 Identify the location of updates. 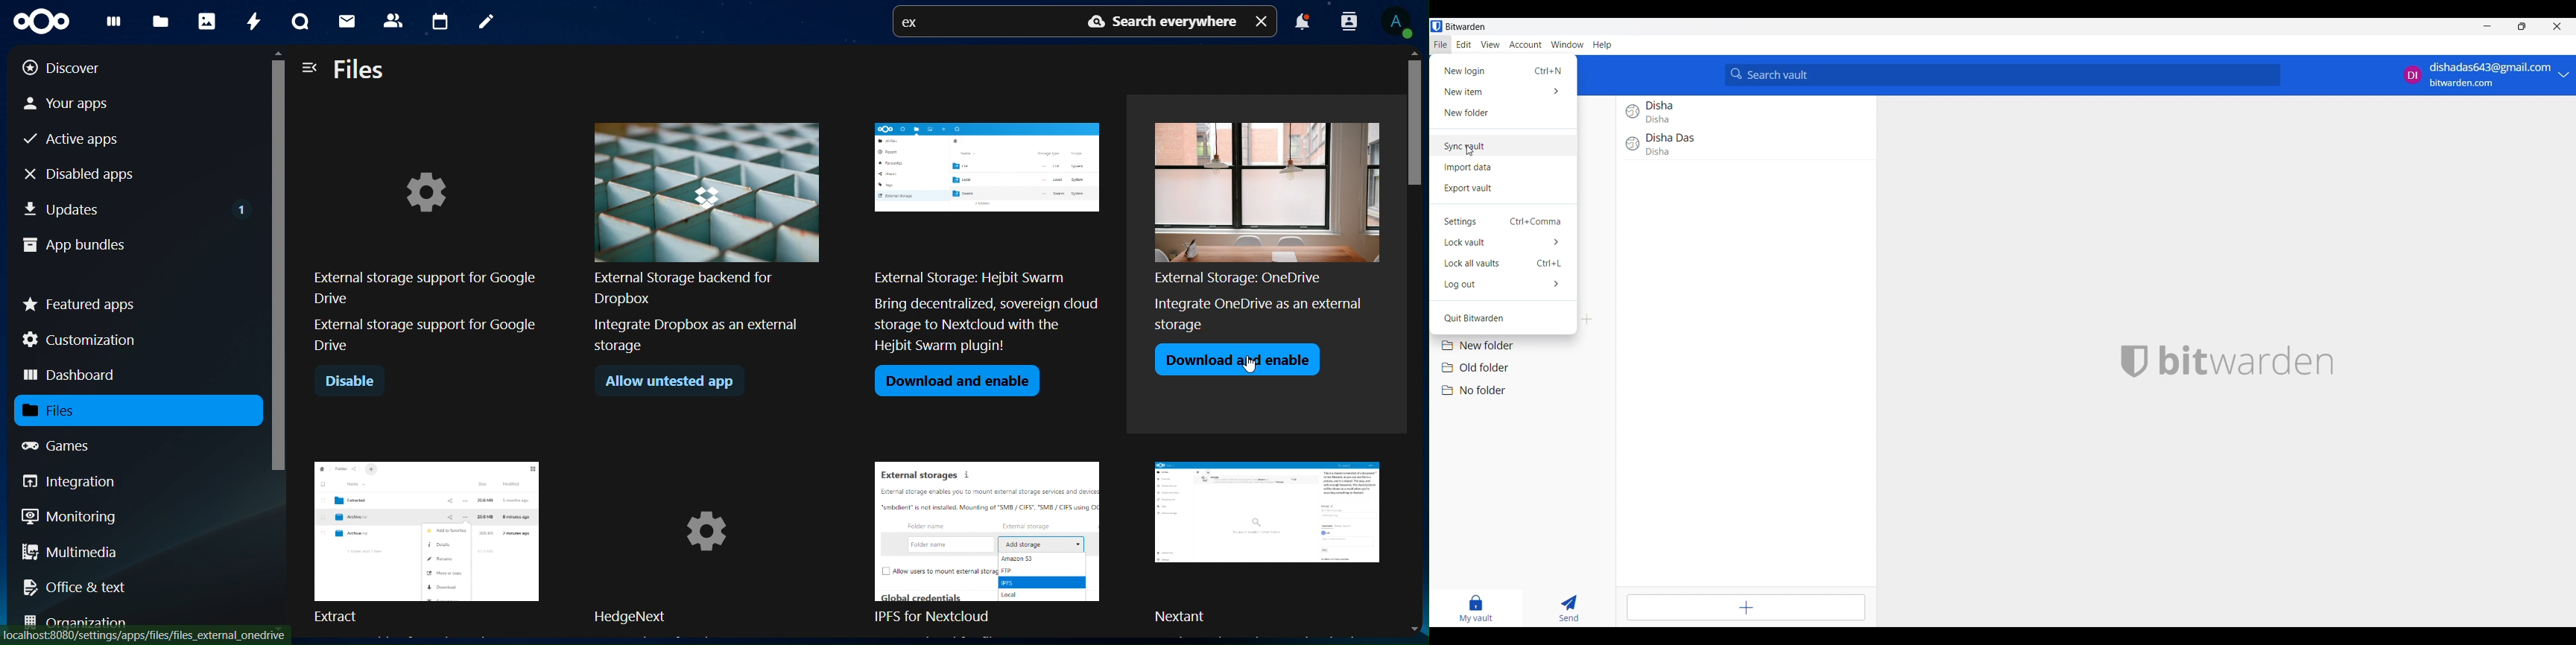
(137, 206).